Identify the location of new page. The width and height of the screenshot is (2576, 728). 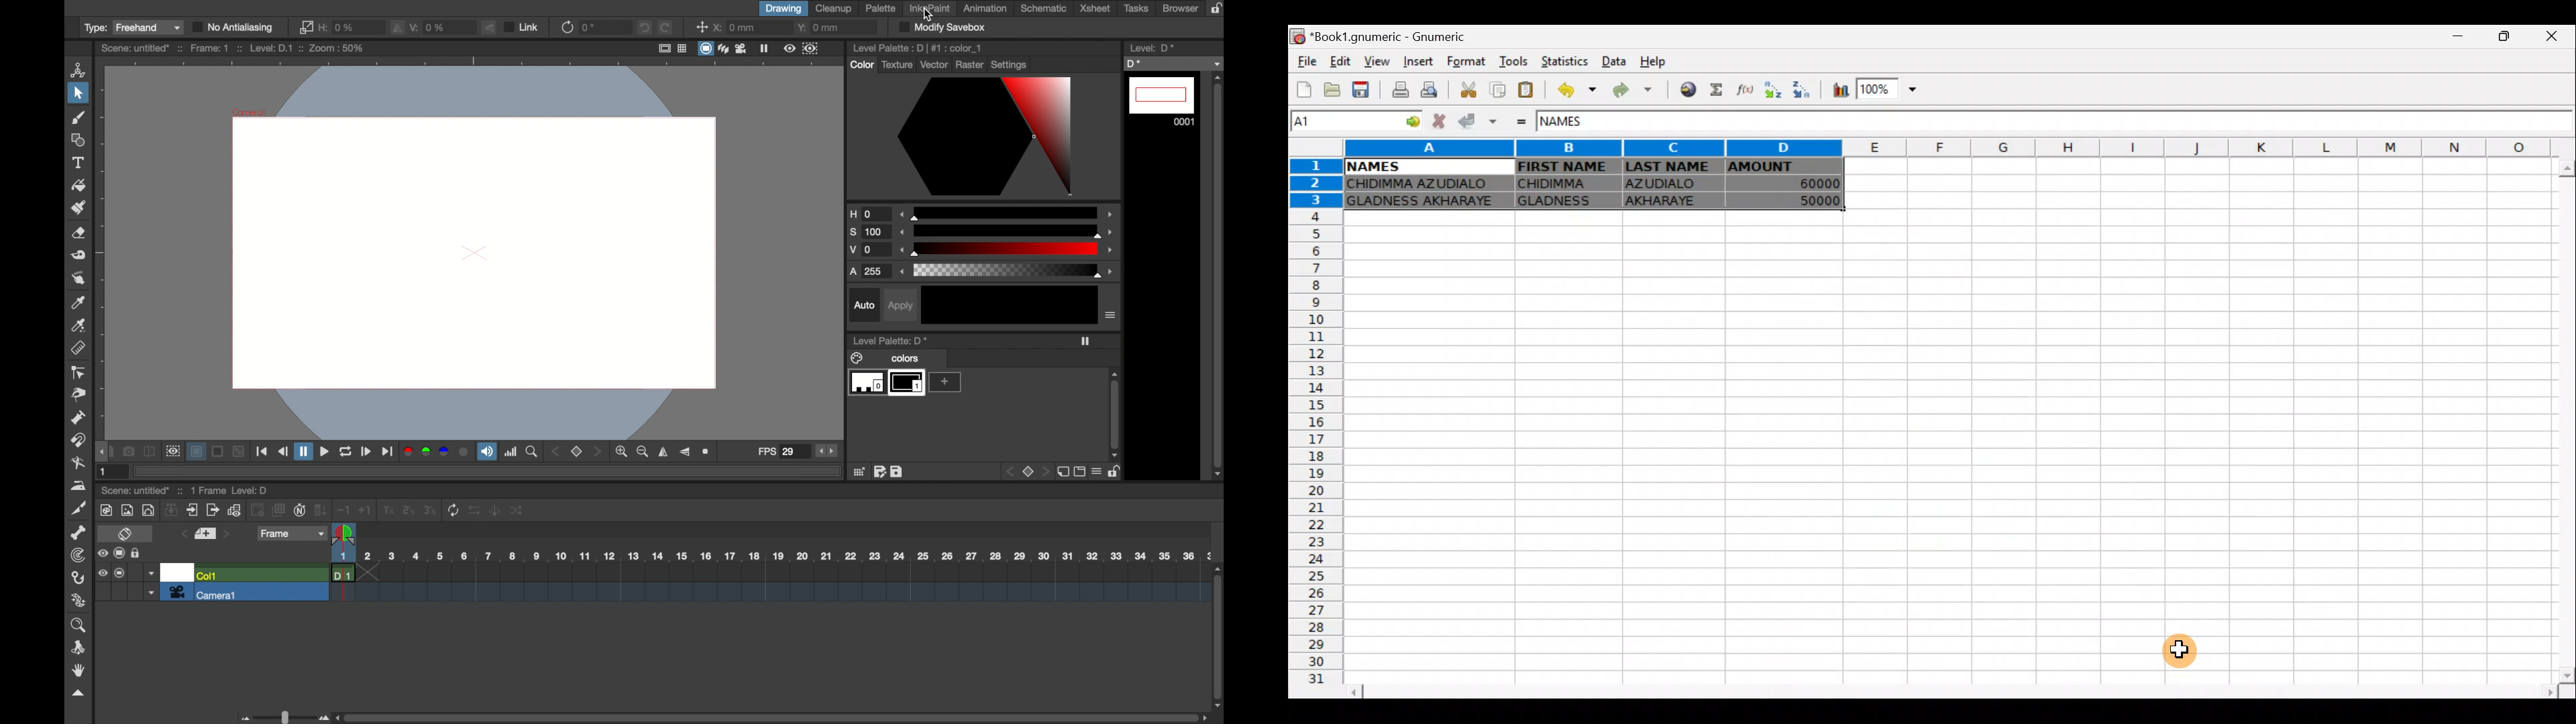
(1063, 473).